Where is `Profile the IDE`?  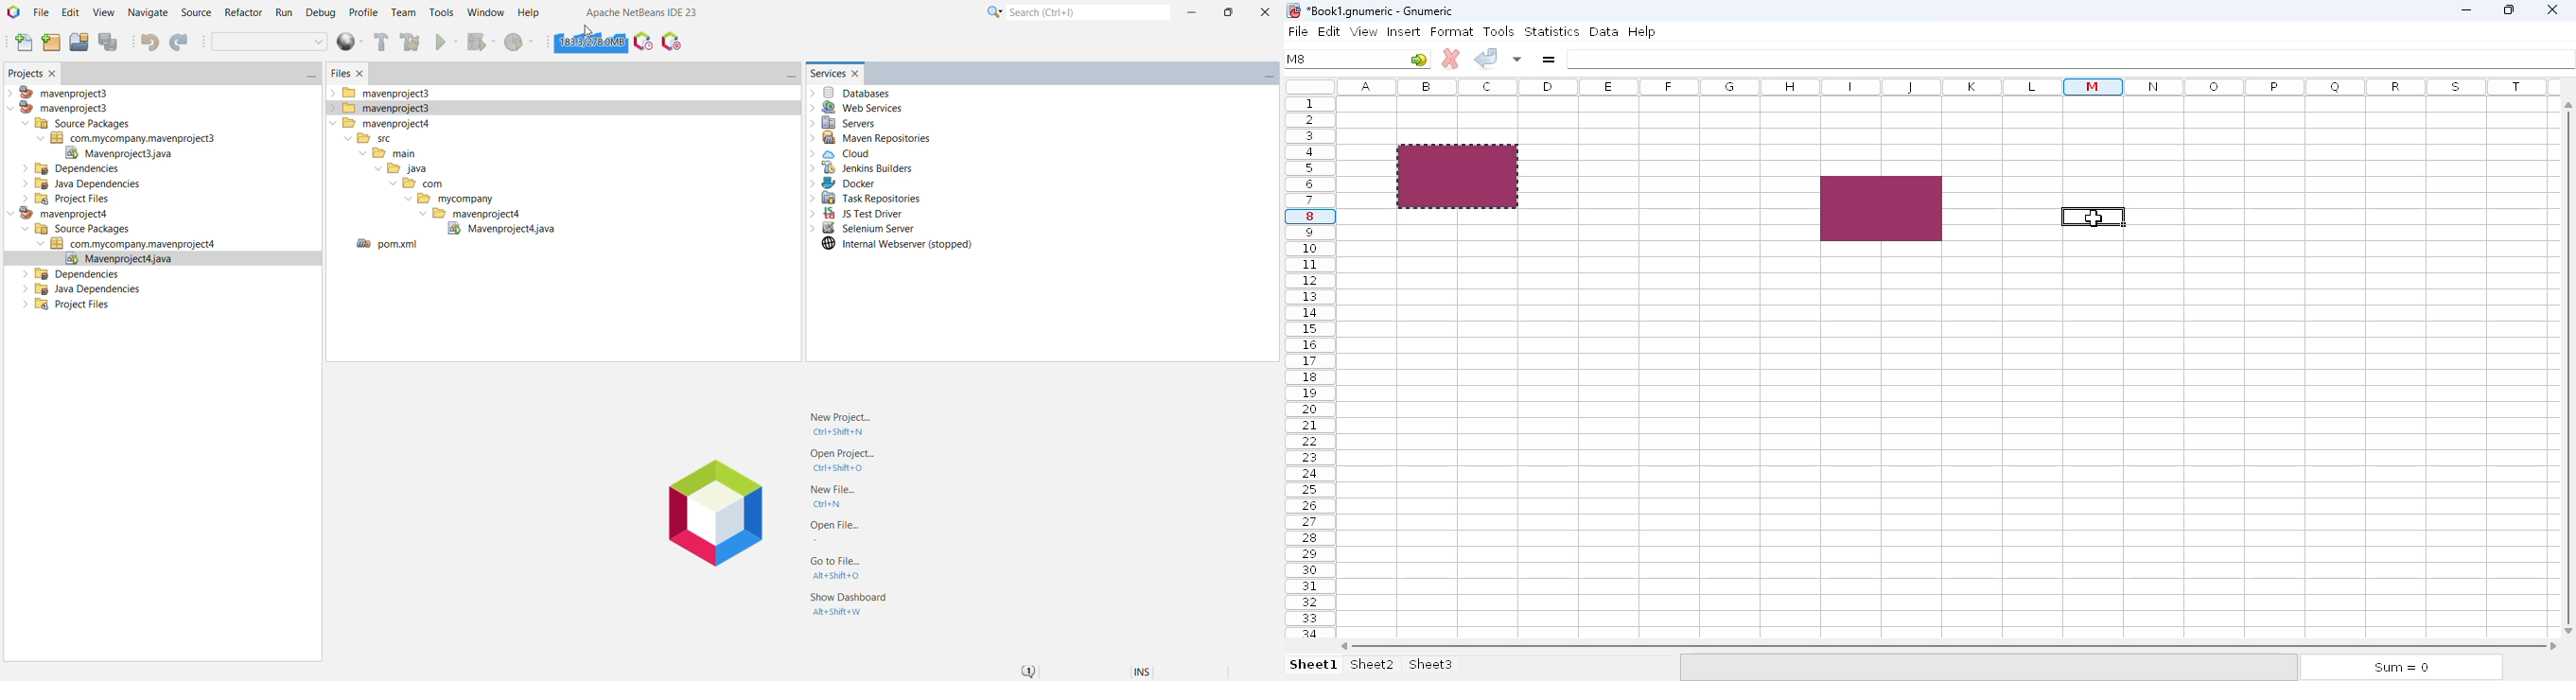 Profile the IDE is located at coordinates (644, 43).